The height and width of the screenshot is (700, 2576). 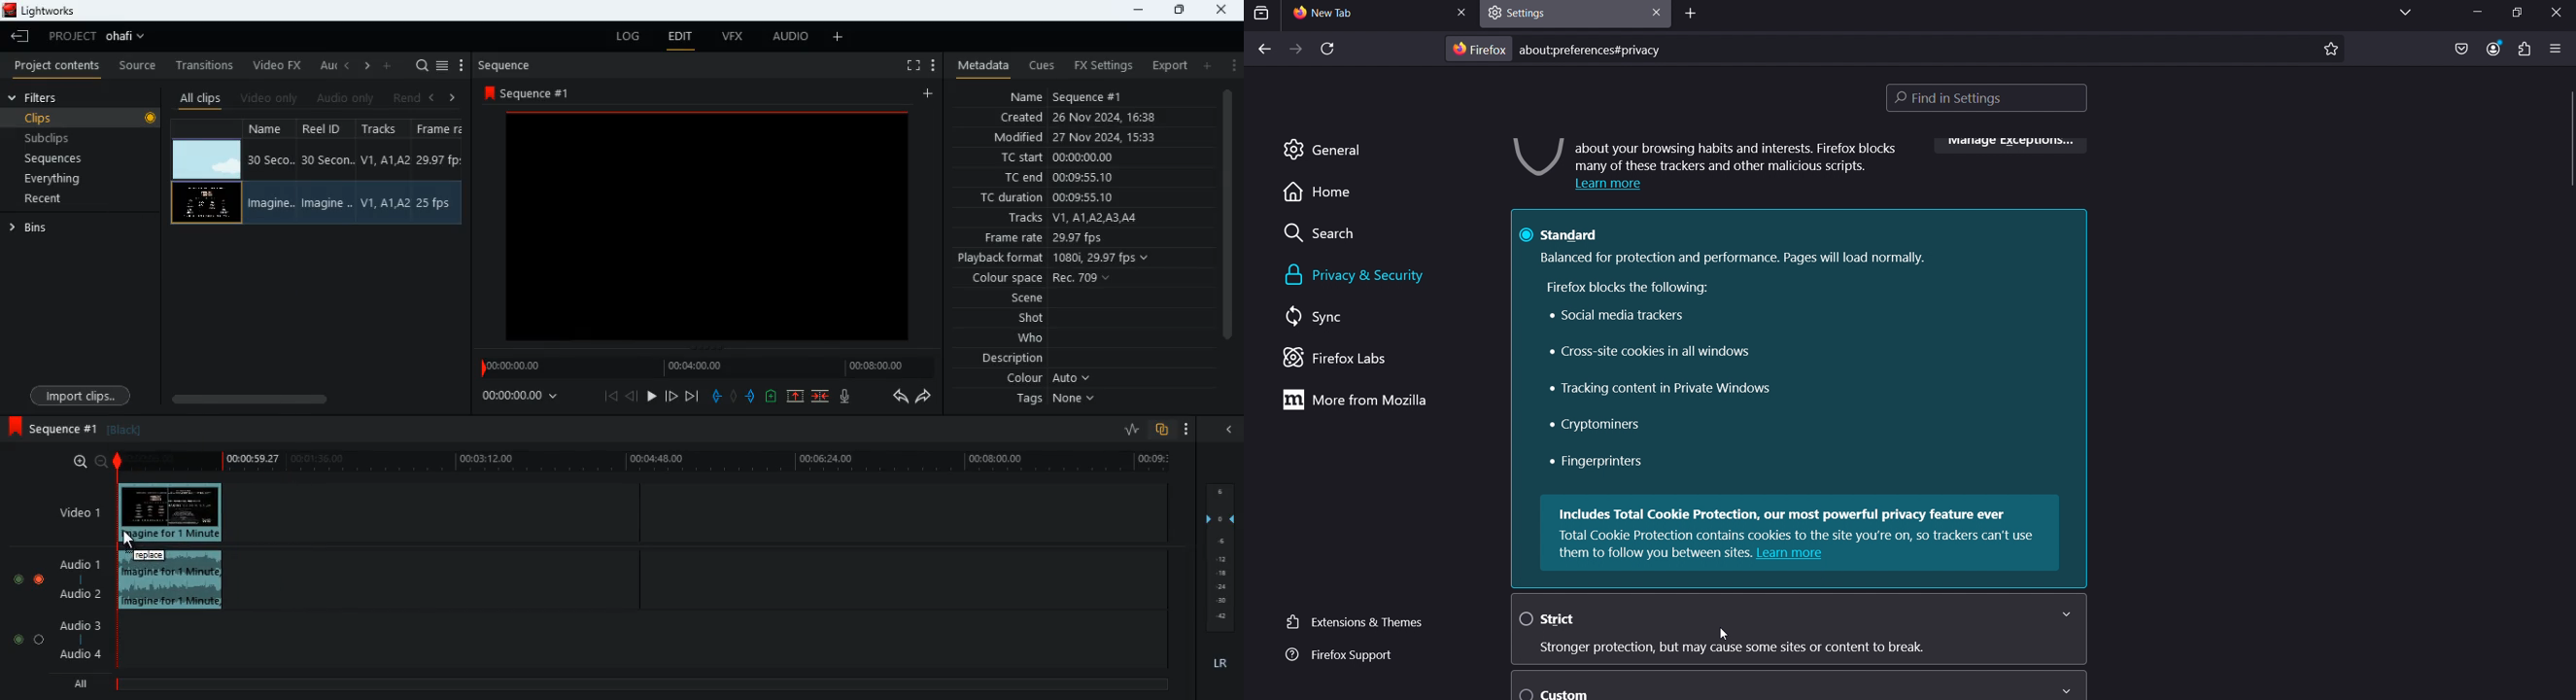 What do you see at coordinates (1159, 430) in the screenshot?
I see `overlap` at bounding box center [1159, 430].